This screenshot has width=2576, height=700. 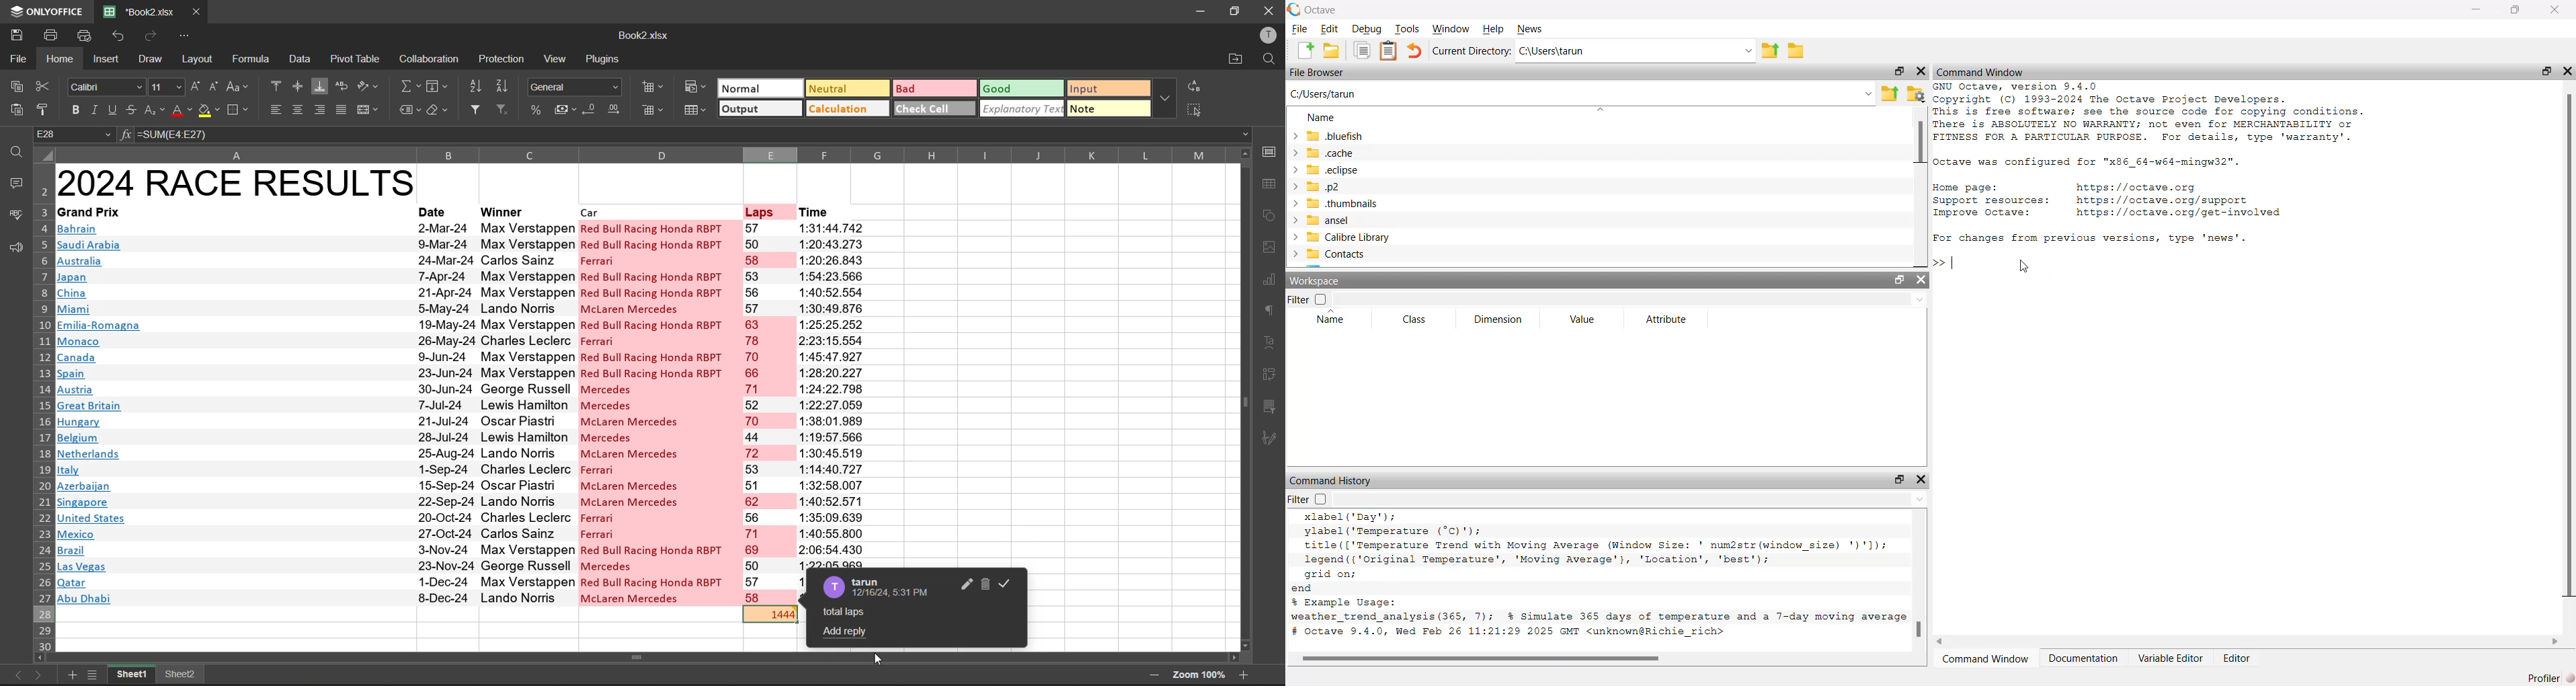 I want to click on fx, so click(x=126, y=134).